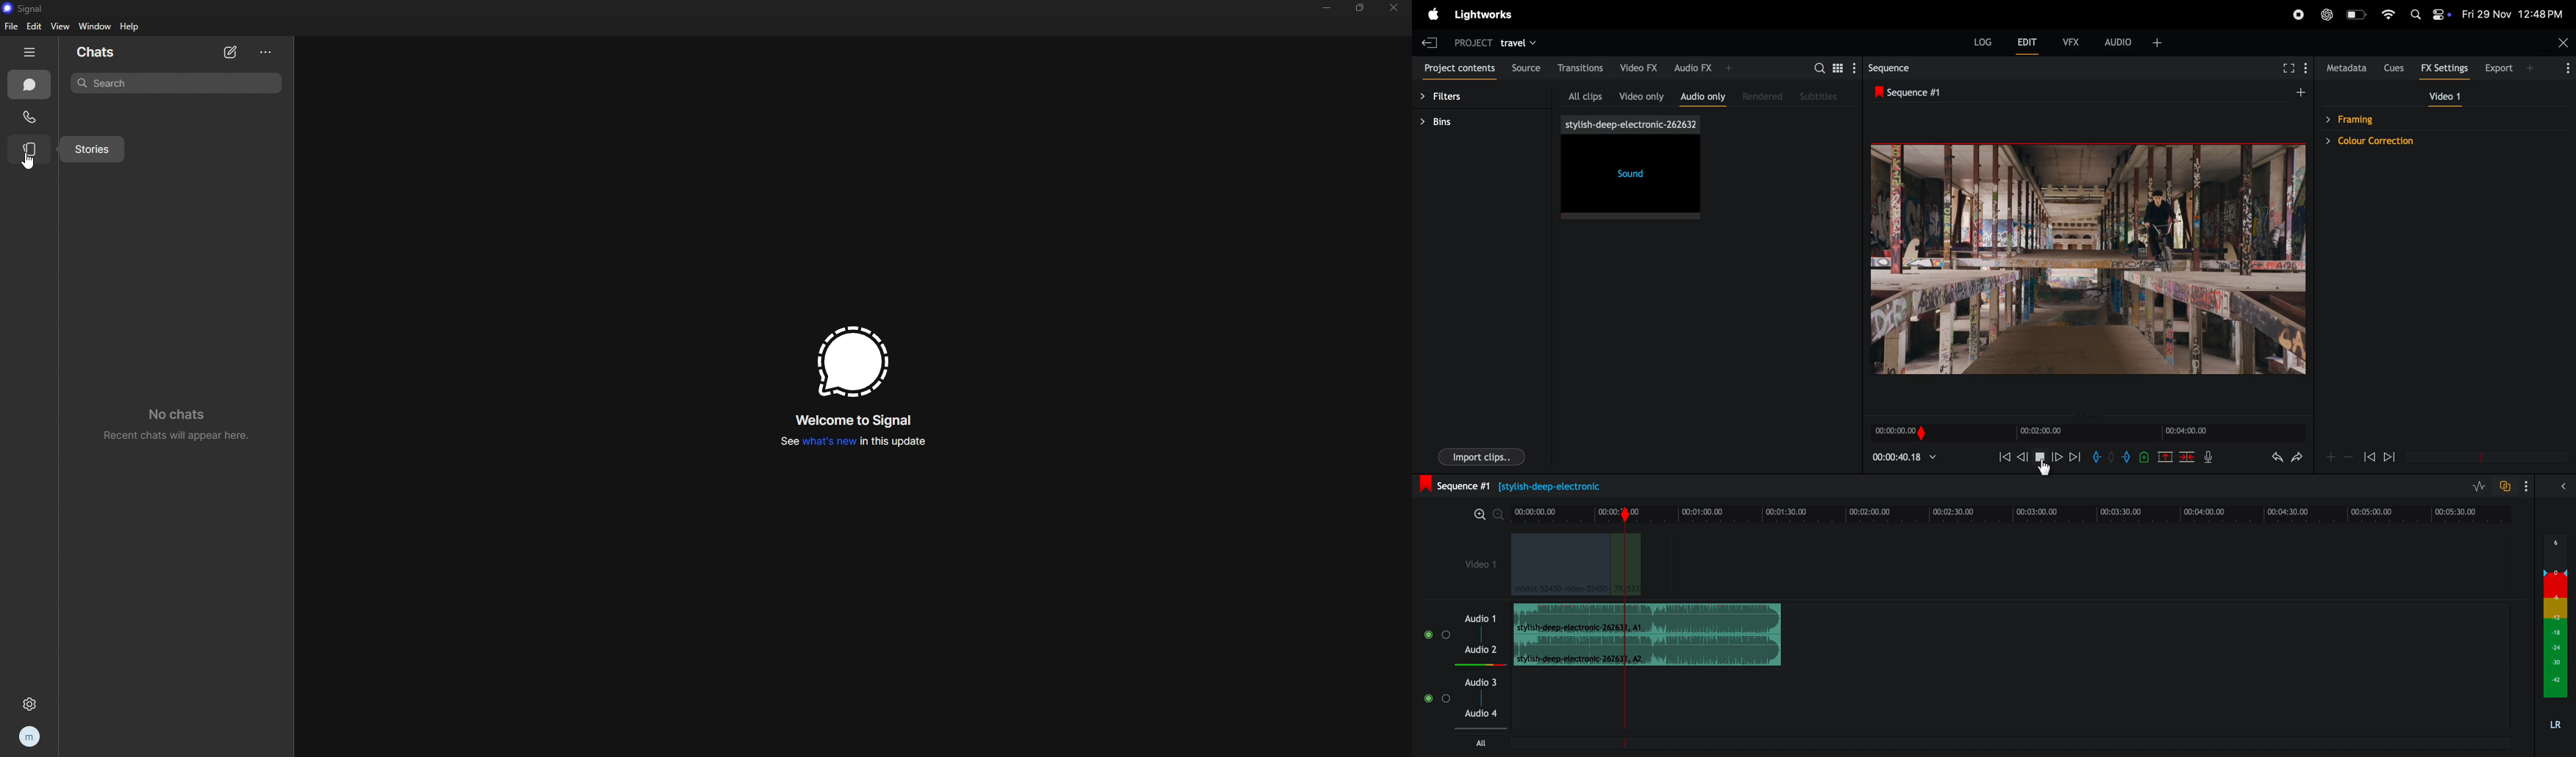 The height and width of the screenshot is (784, 2576). What do you see at coordinates (131, 26) in the screenshot?
I see `help` at bounding box center [131, 26].